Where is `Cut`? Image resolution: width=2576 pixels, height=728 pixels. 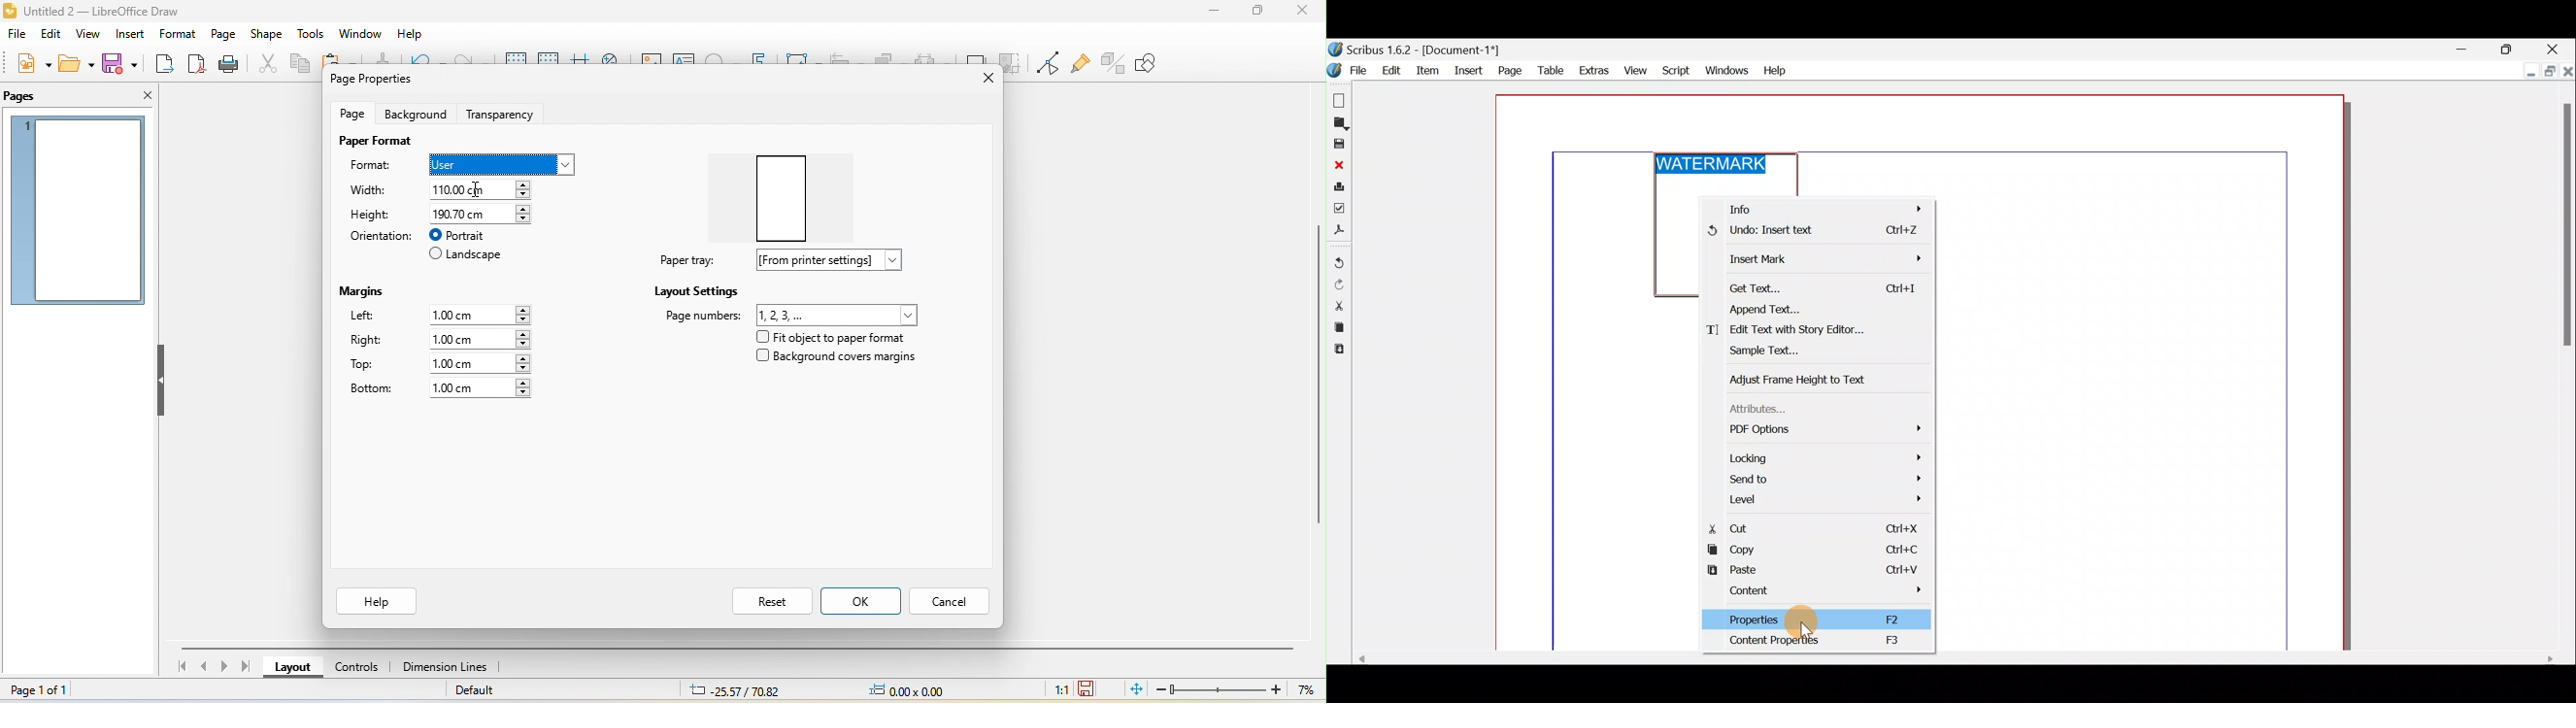
Cut is located at coordinates (1338, 305).